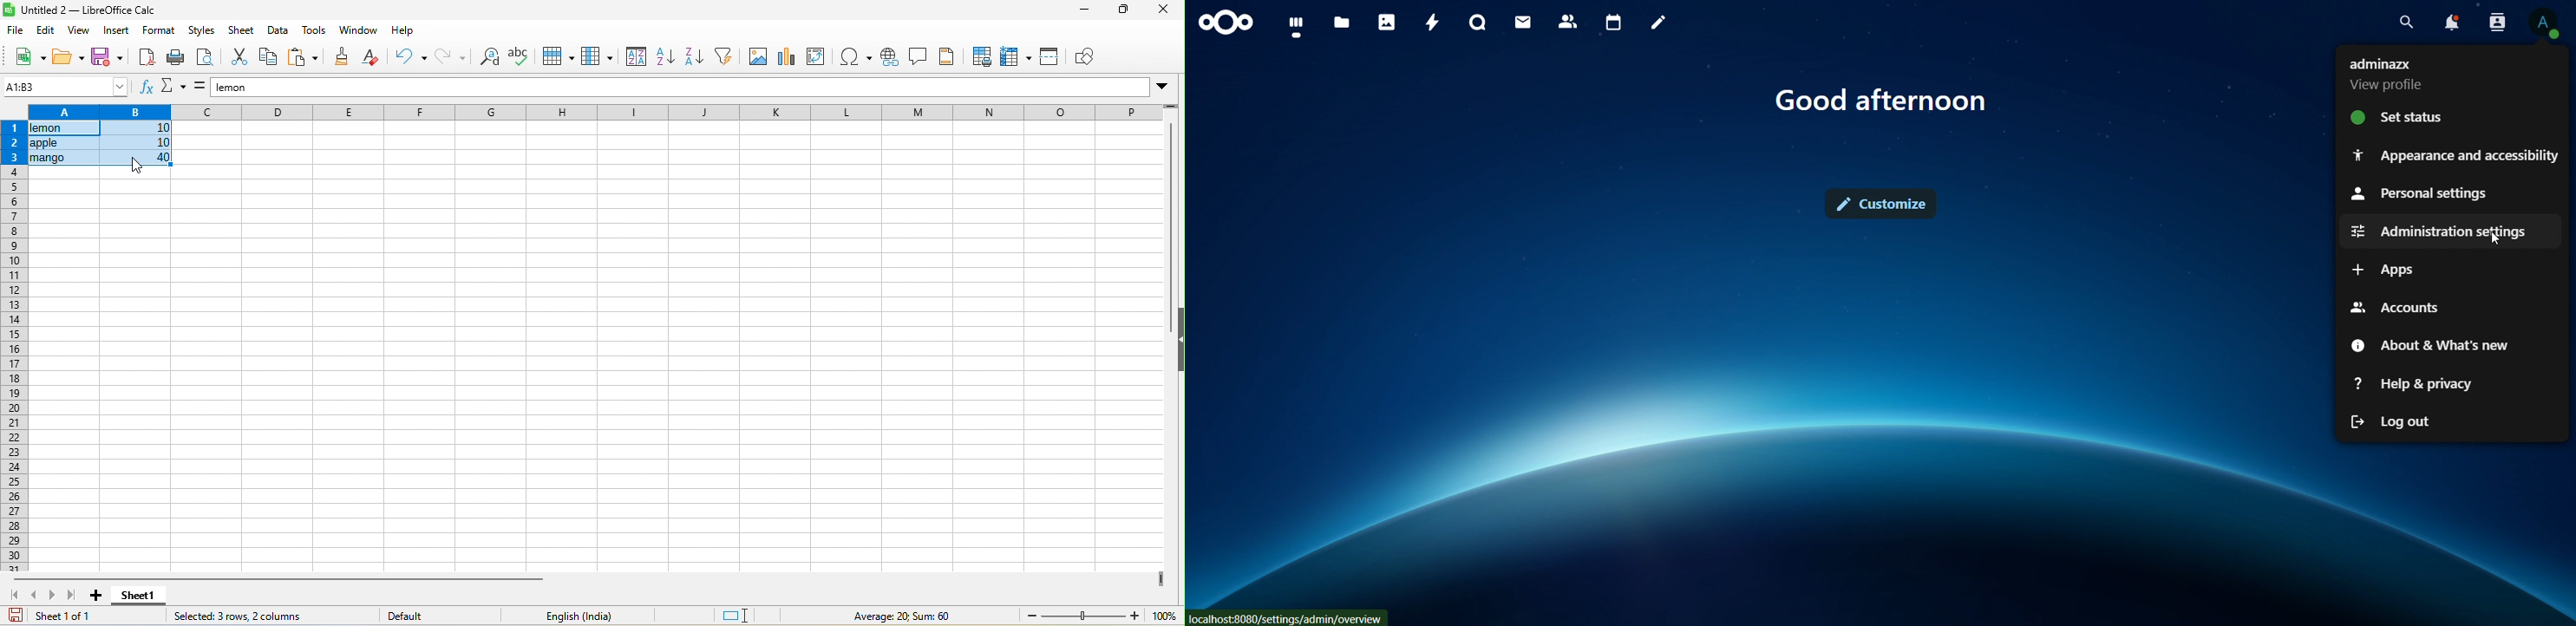 This screenshot has height=644, width=2576. What do you see at coordinates (1658, 22) in the screenshot?
I see `notes` at bounding box center [1658, 22].